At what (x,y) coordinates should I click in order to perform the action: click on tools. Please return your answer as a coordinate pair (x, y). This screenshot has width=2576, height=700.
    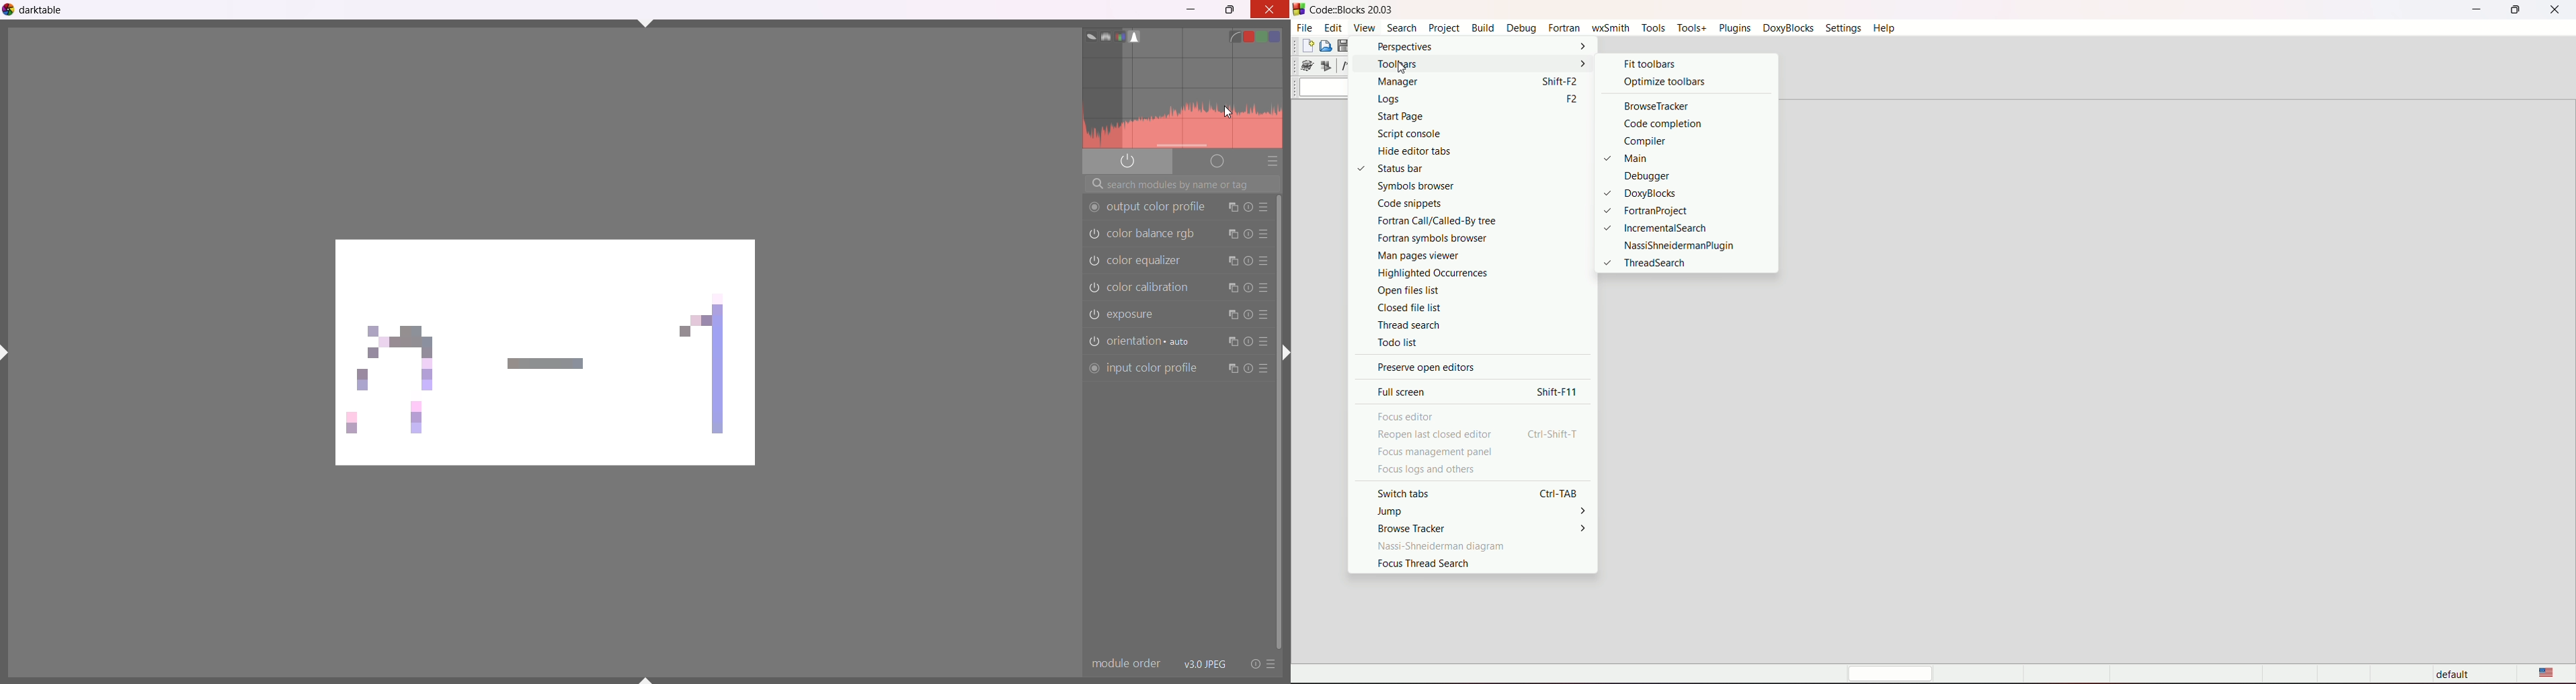
    Looking at the image, I should click on (1653, 27).